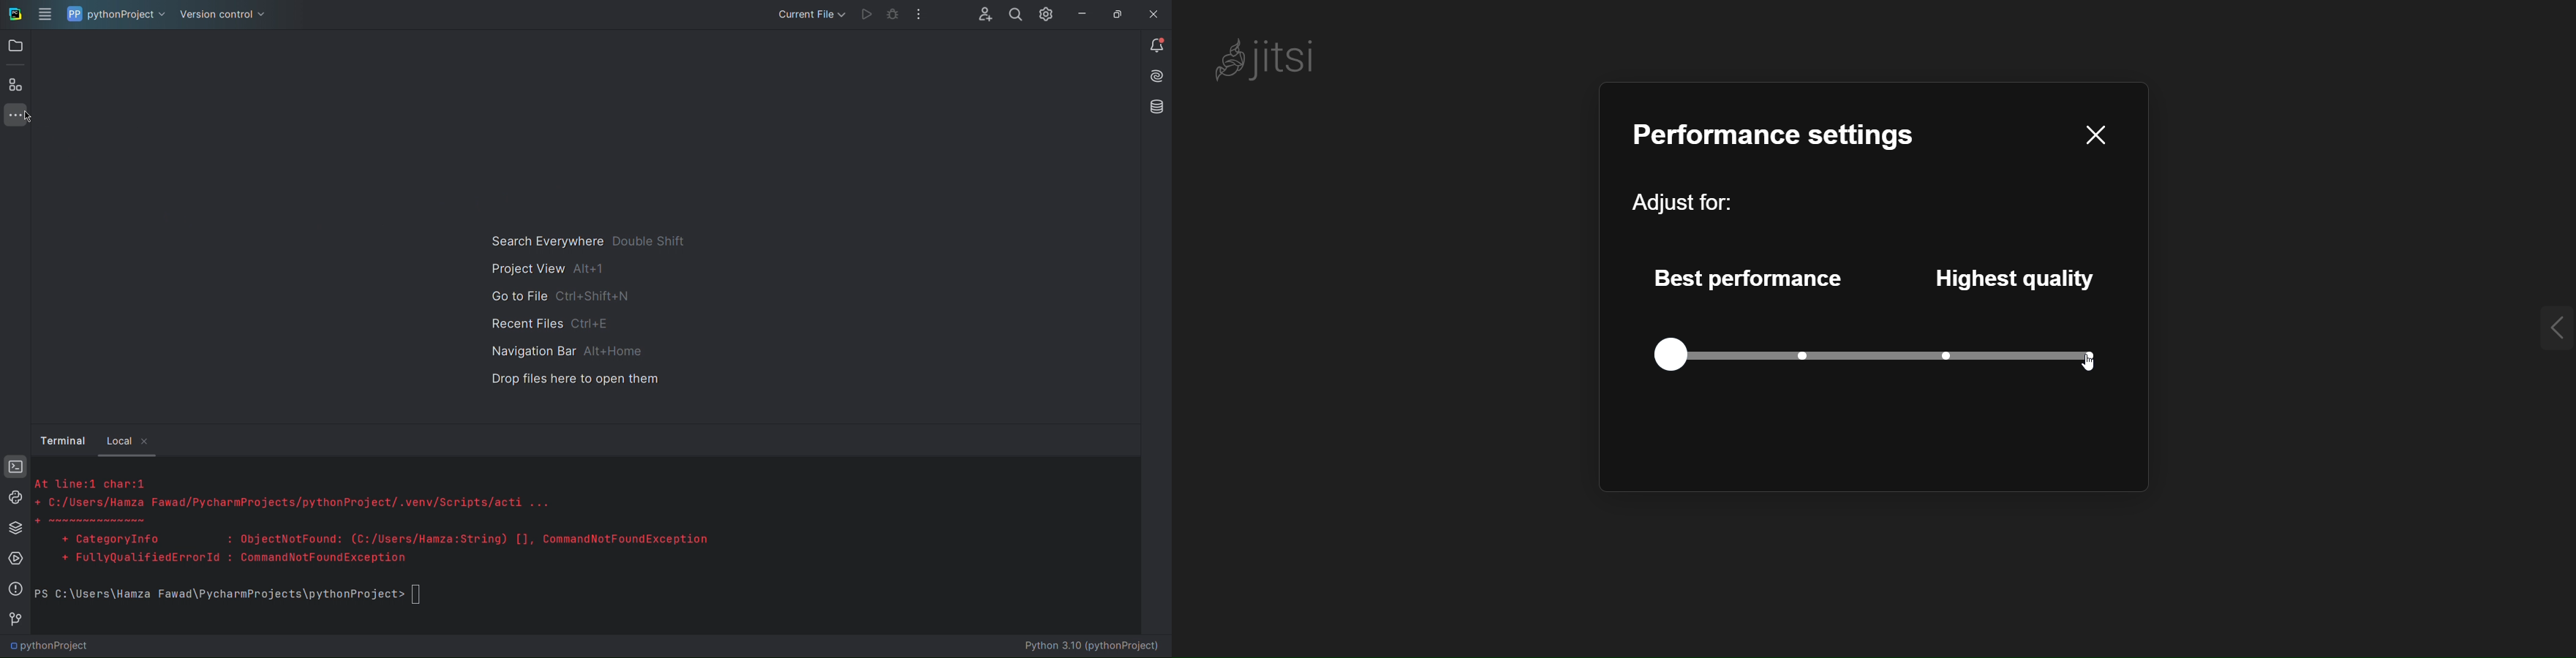  What do you see at coordinates (562, 297) in the screenshot?
I see `Go to File ctrl+shift+n` at bounding box center [562, 297].